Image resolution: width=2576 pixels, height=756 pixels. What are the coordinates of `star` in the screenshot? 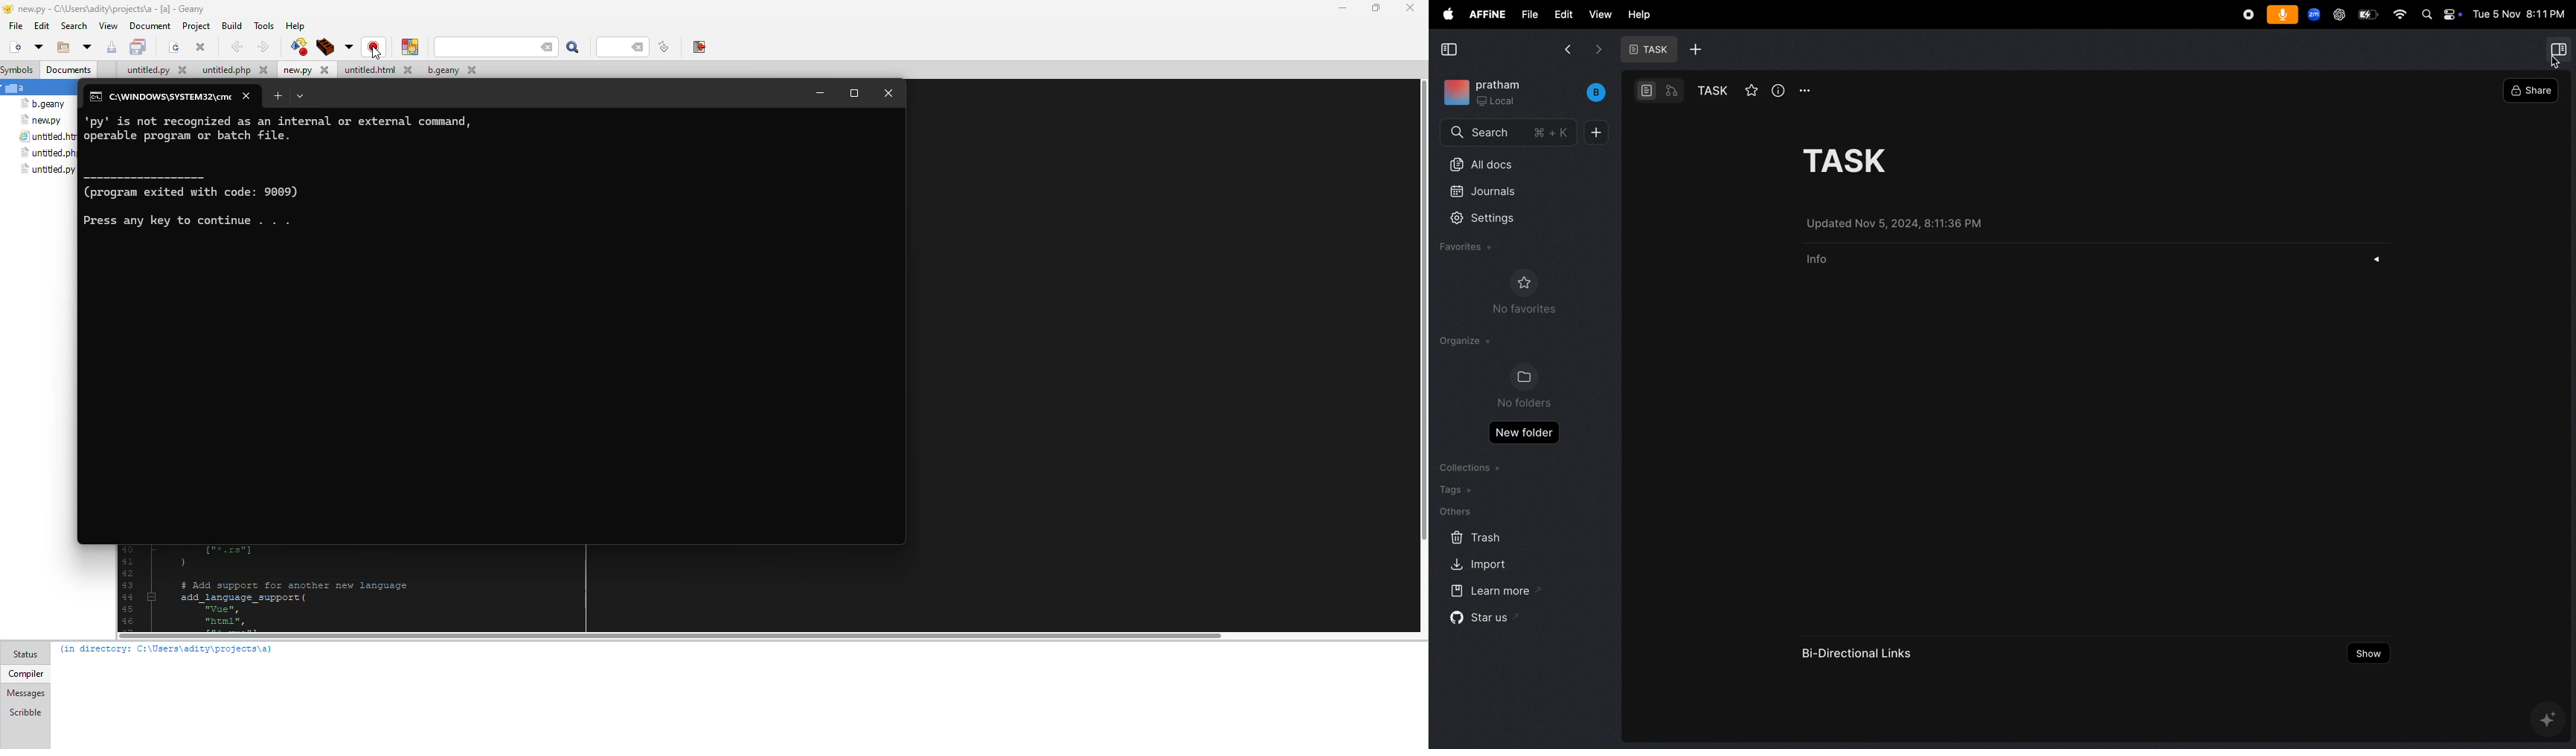 It's located at (1750, 90).